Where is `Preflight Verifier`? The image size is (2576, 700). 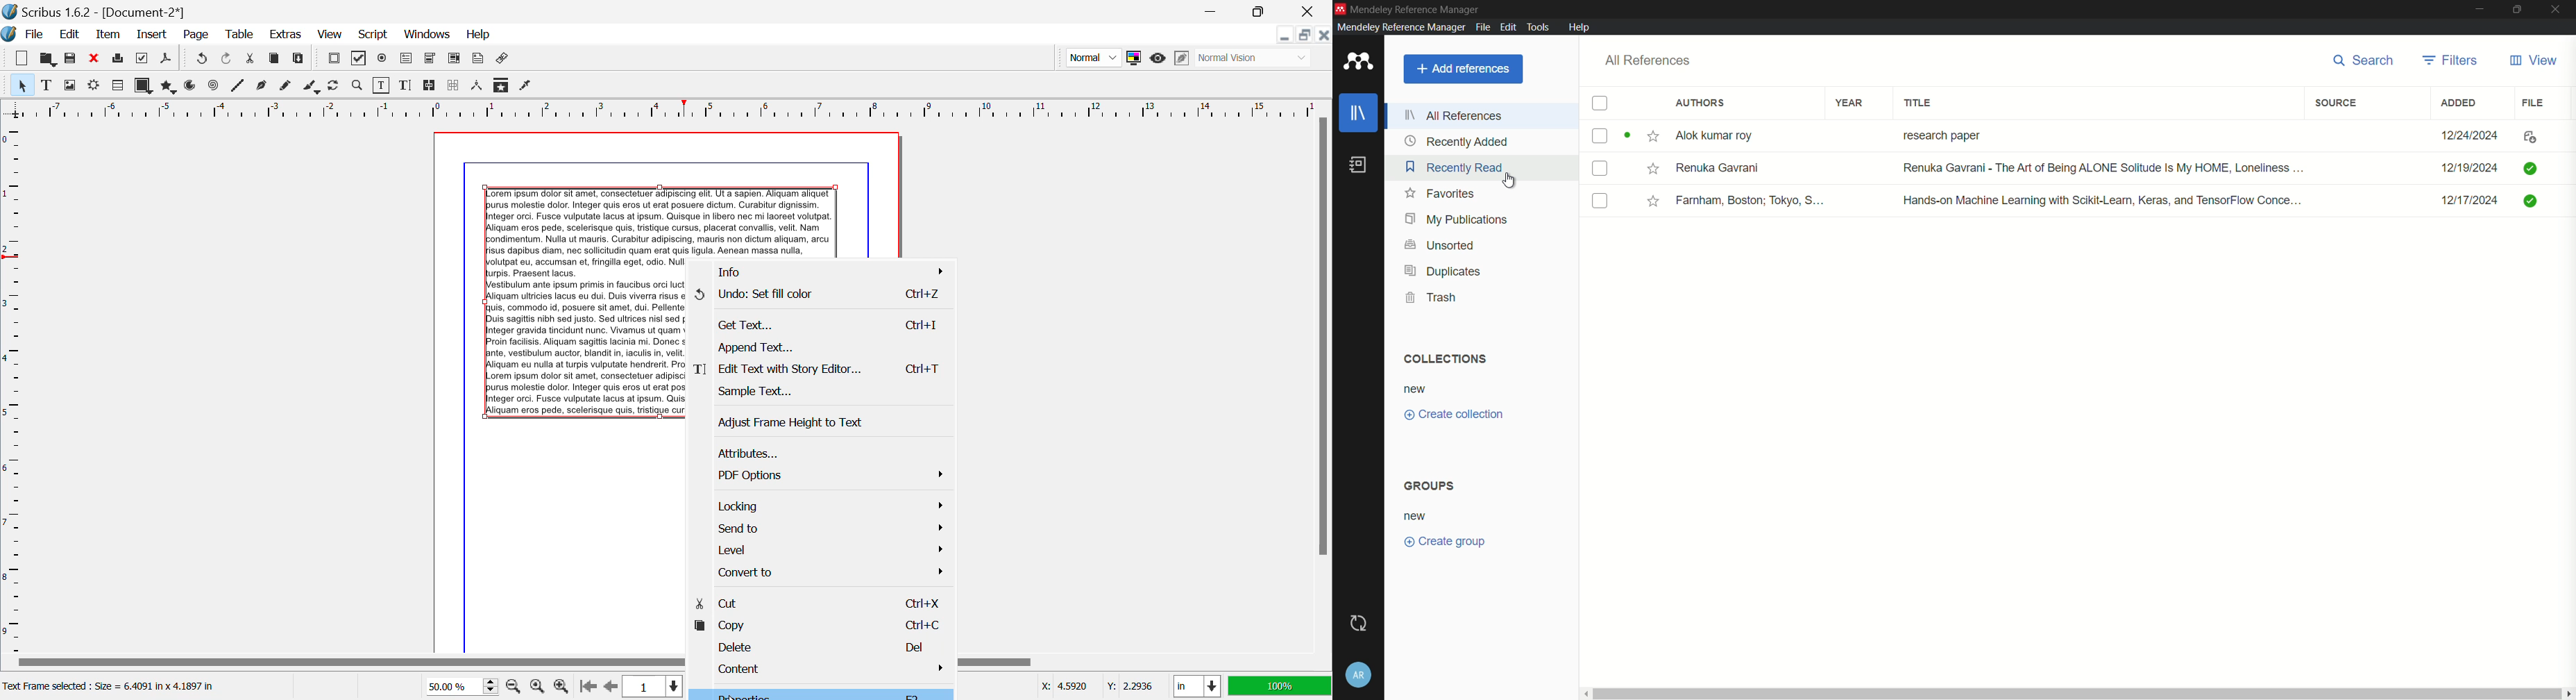 Preflight Verifier is located at coordinates (143, 58).